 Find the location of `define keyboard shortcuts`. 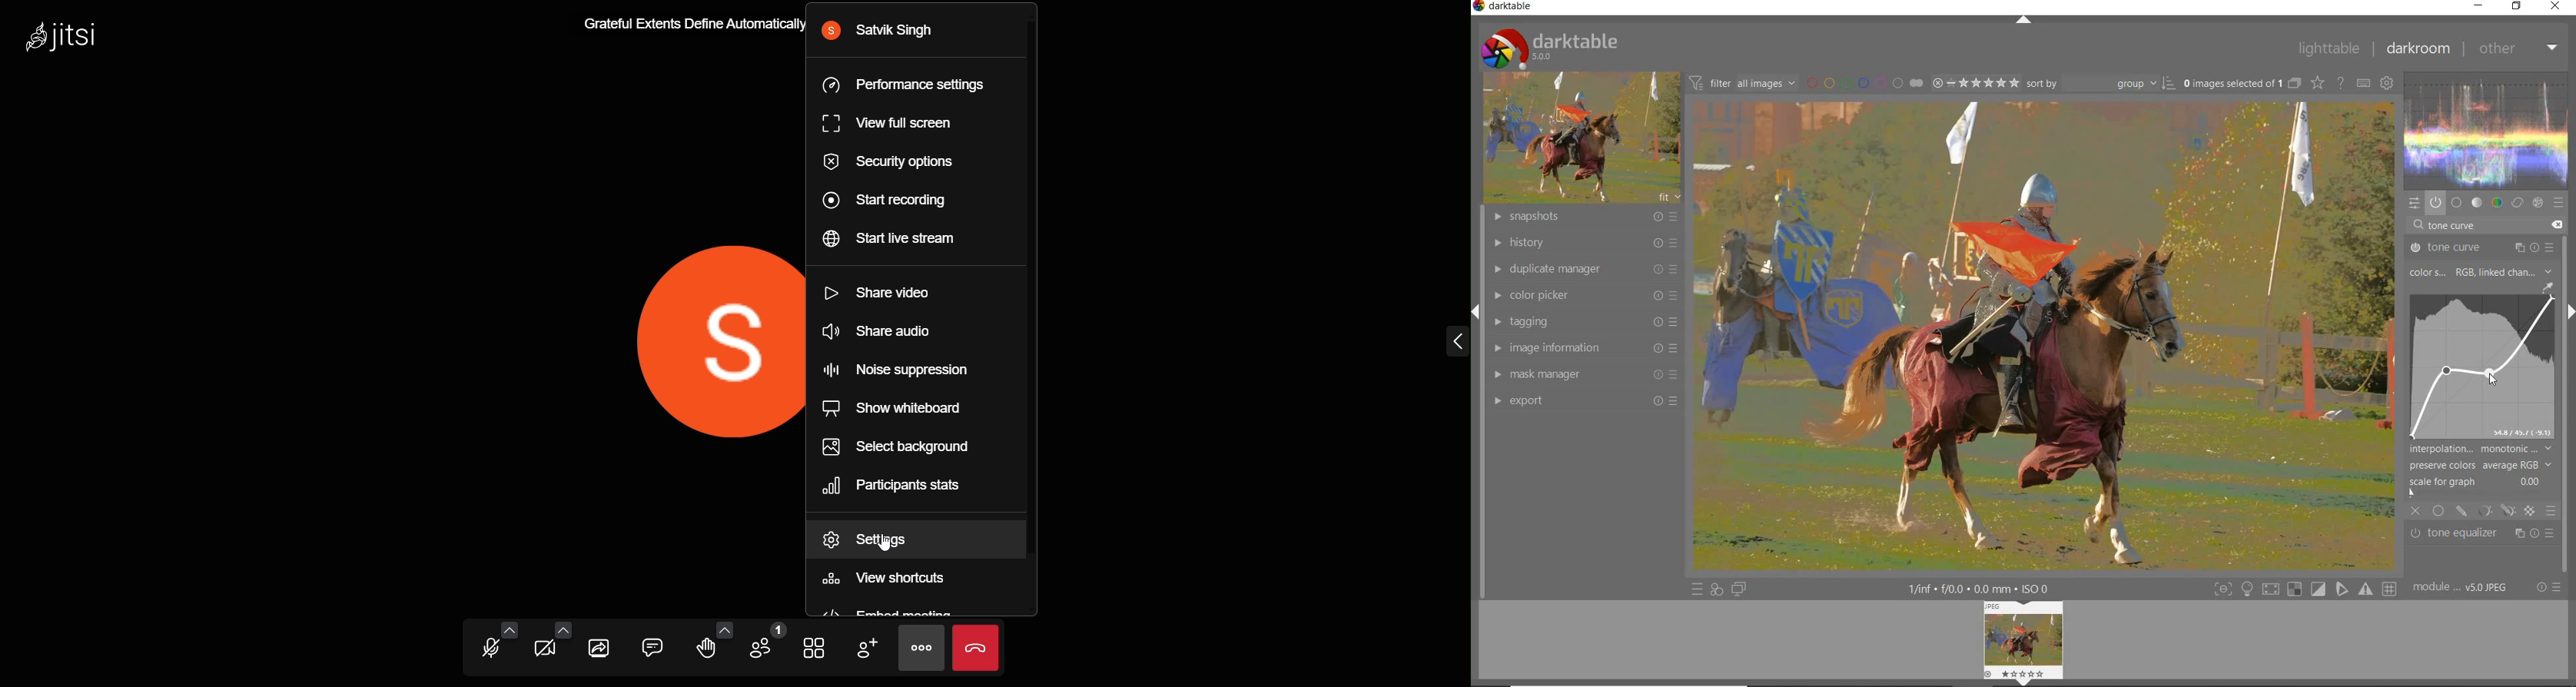

define keyboard shortcuts is located at coordinates (2363, 84).